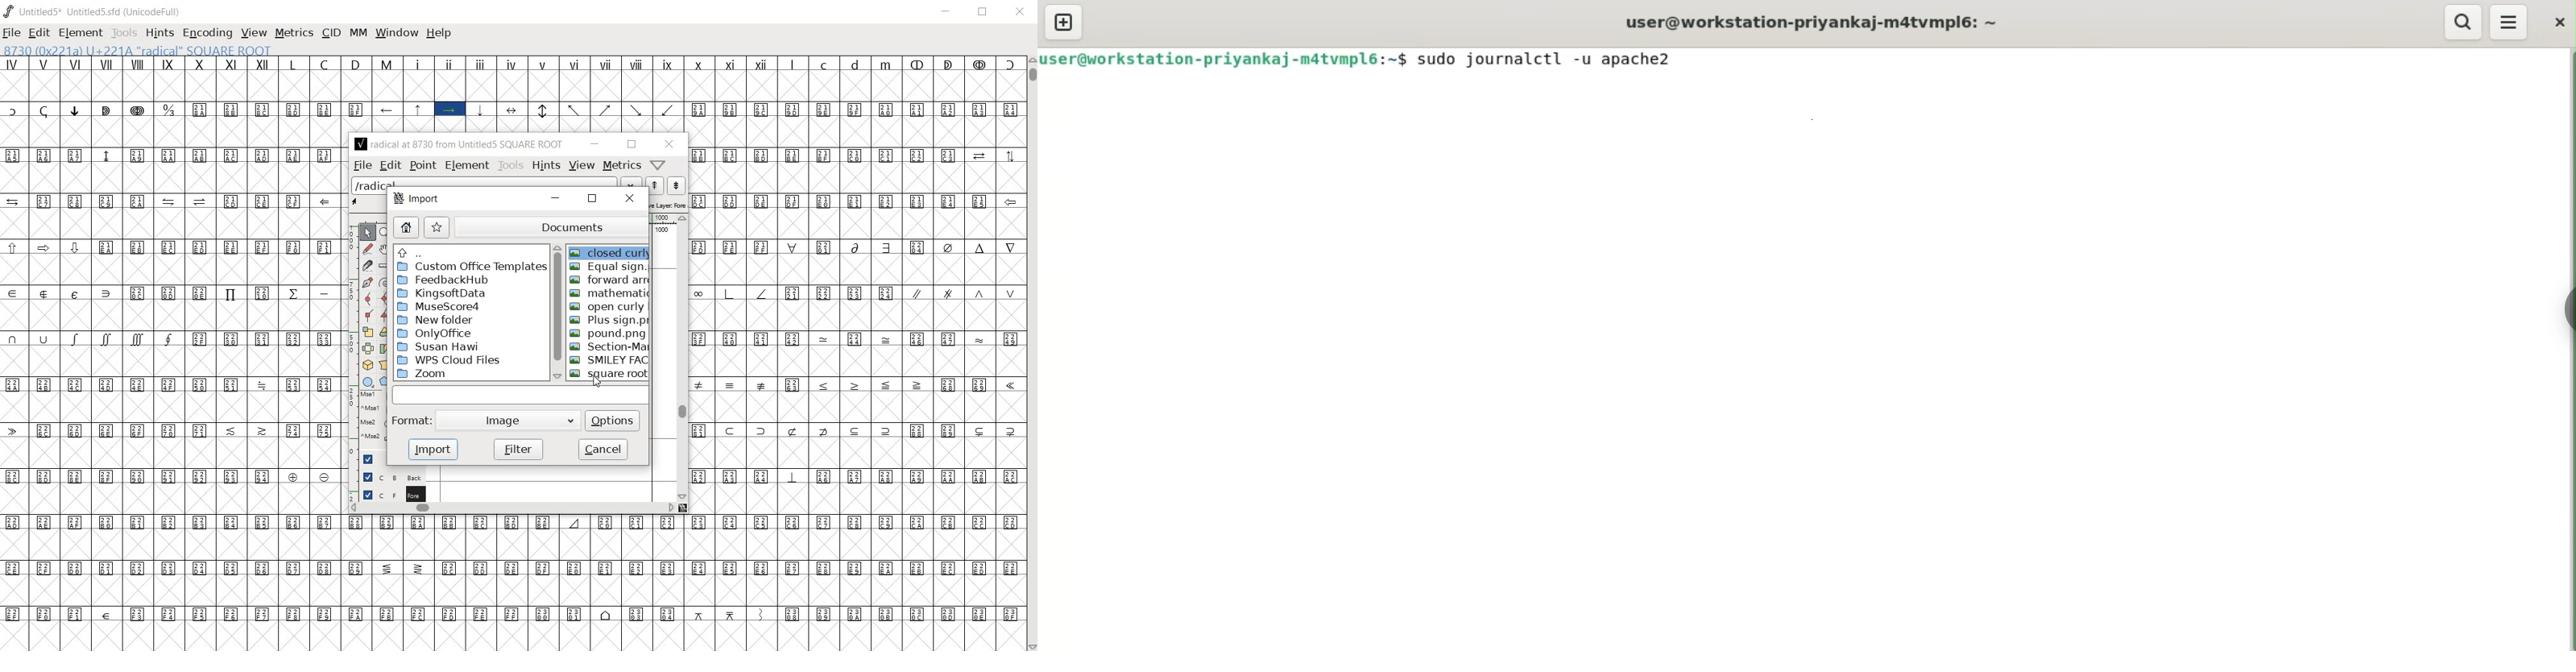 This screenshot has height=672, width=2576. I want to click on mse1 mse1 mse2 mse2, so click(366, 418).